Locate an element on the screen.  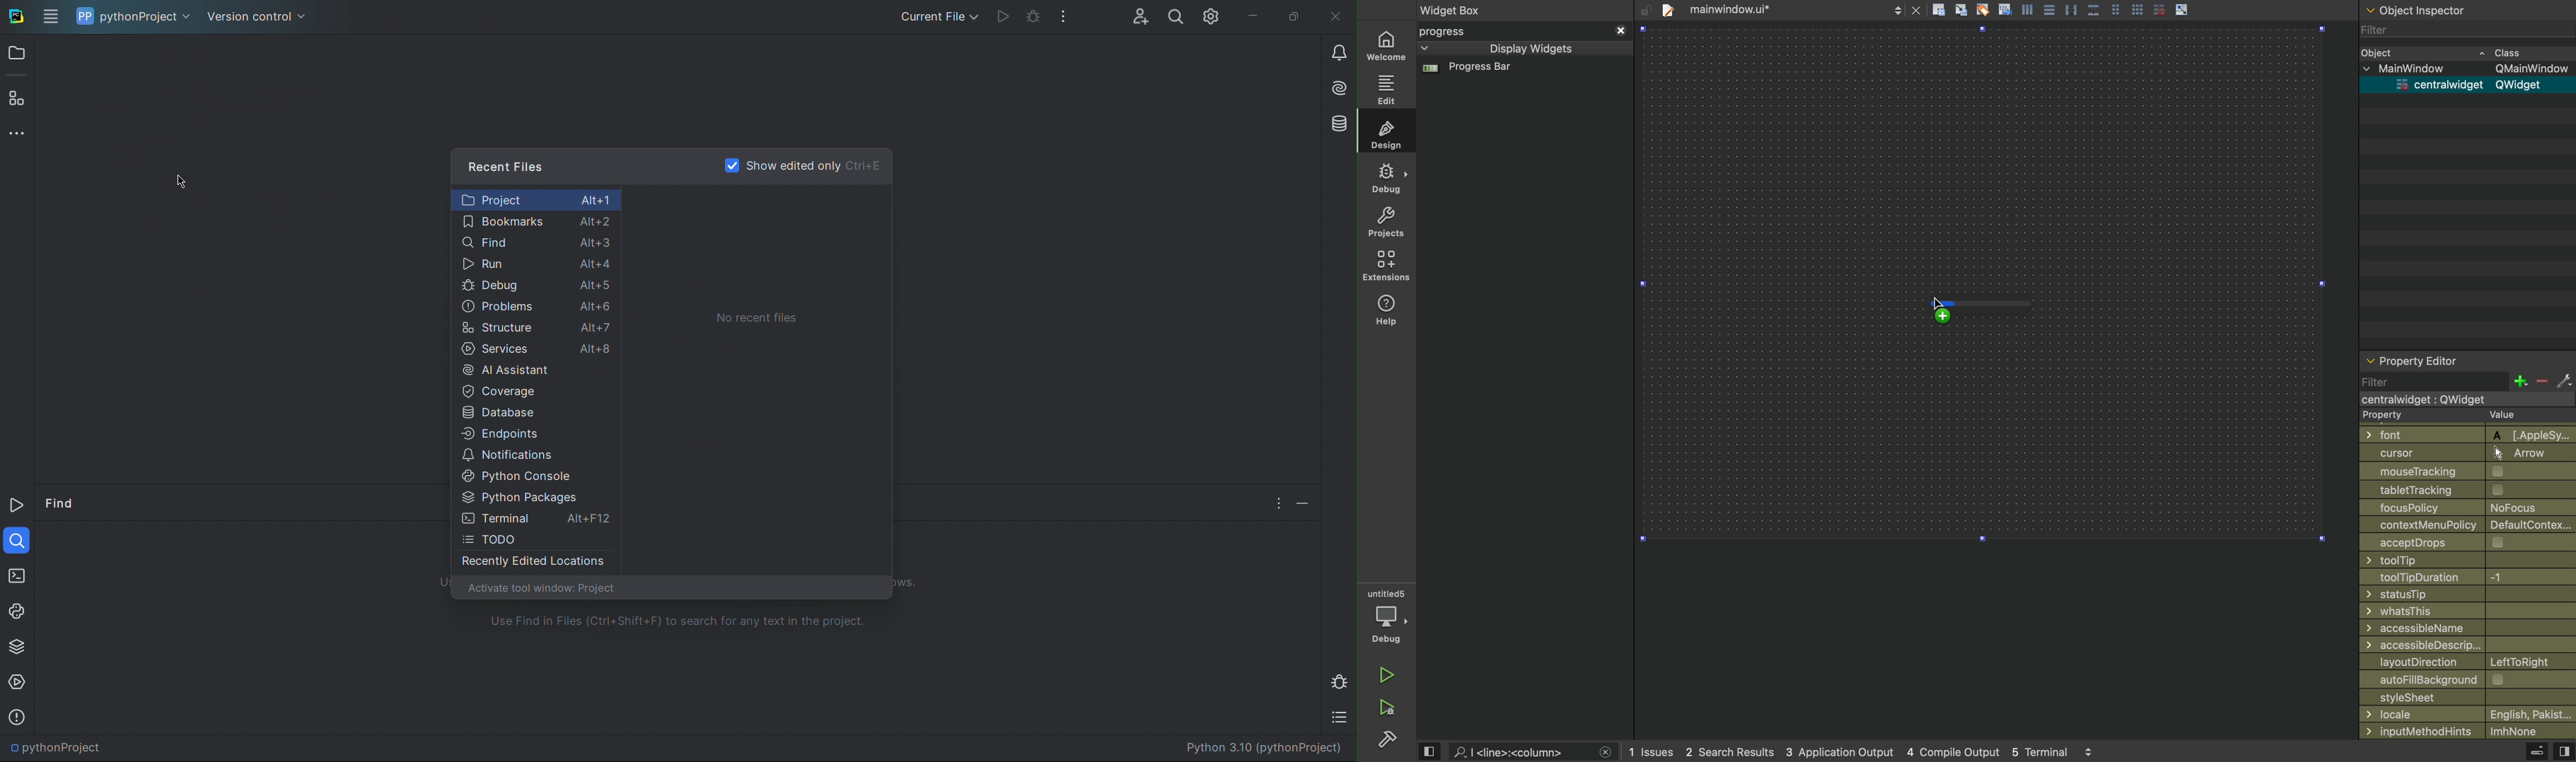
cursor is located at coordinates (190, 183).